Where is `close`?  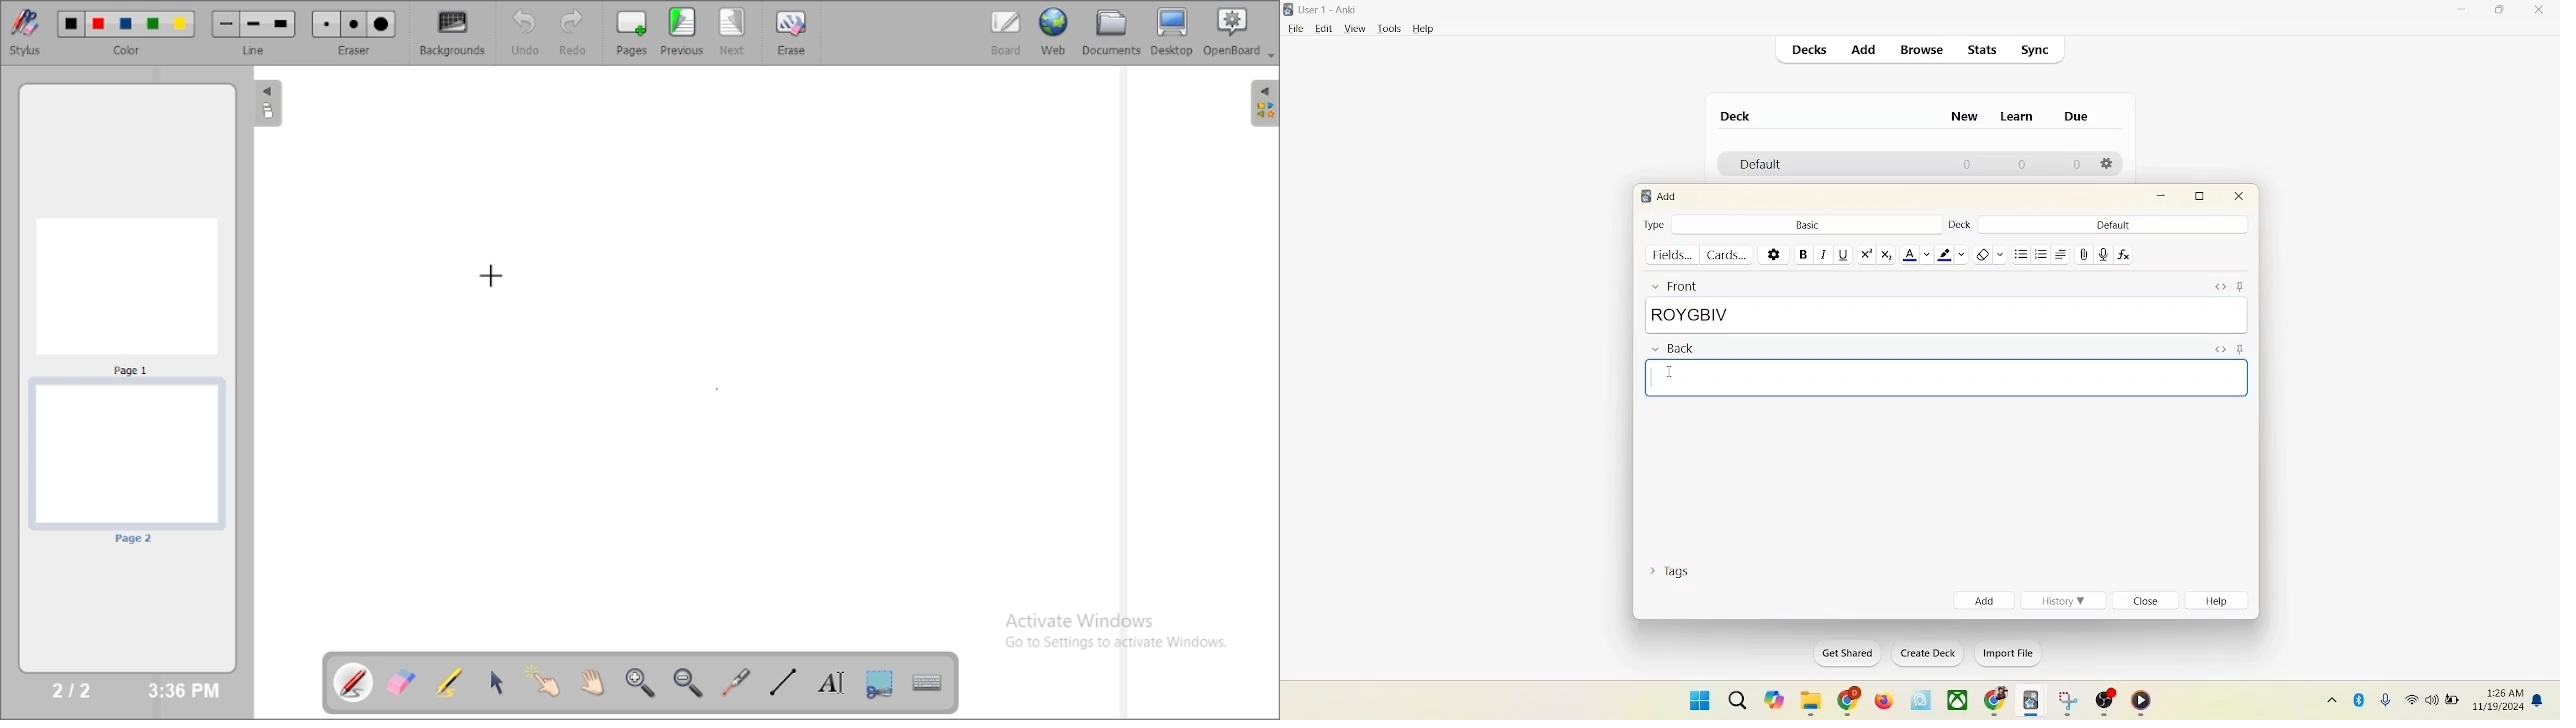 close is located at coordinates (2540, 11).